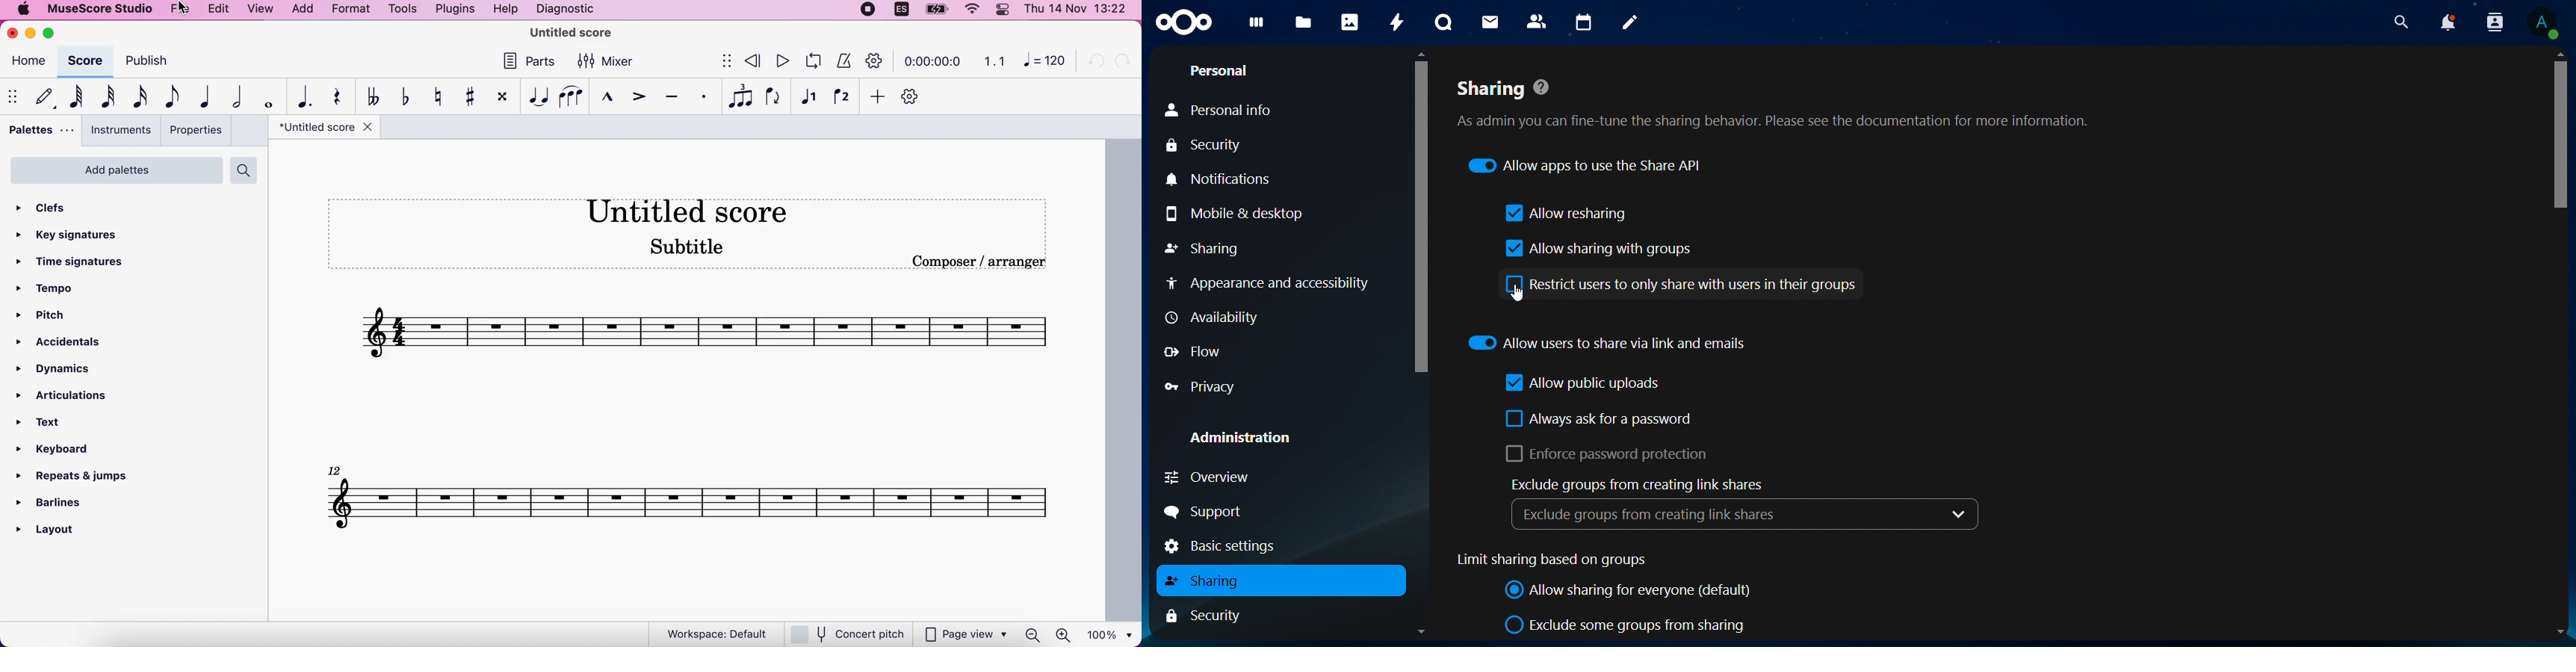  I want to click on tenuto, so click(672, 99).